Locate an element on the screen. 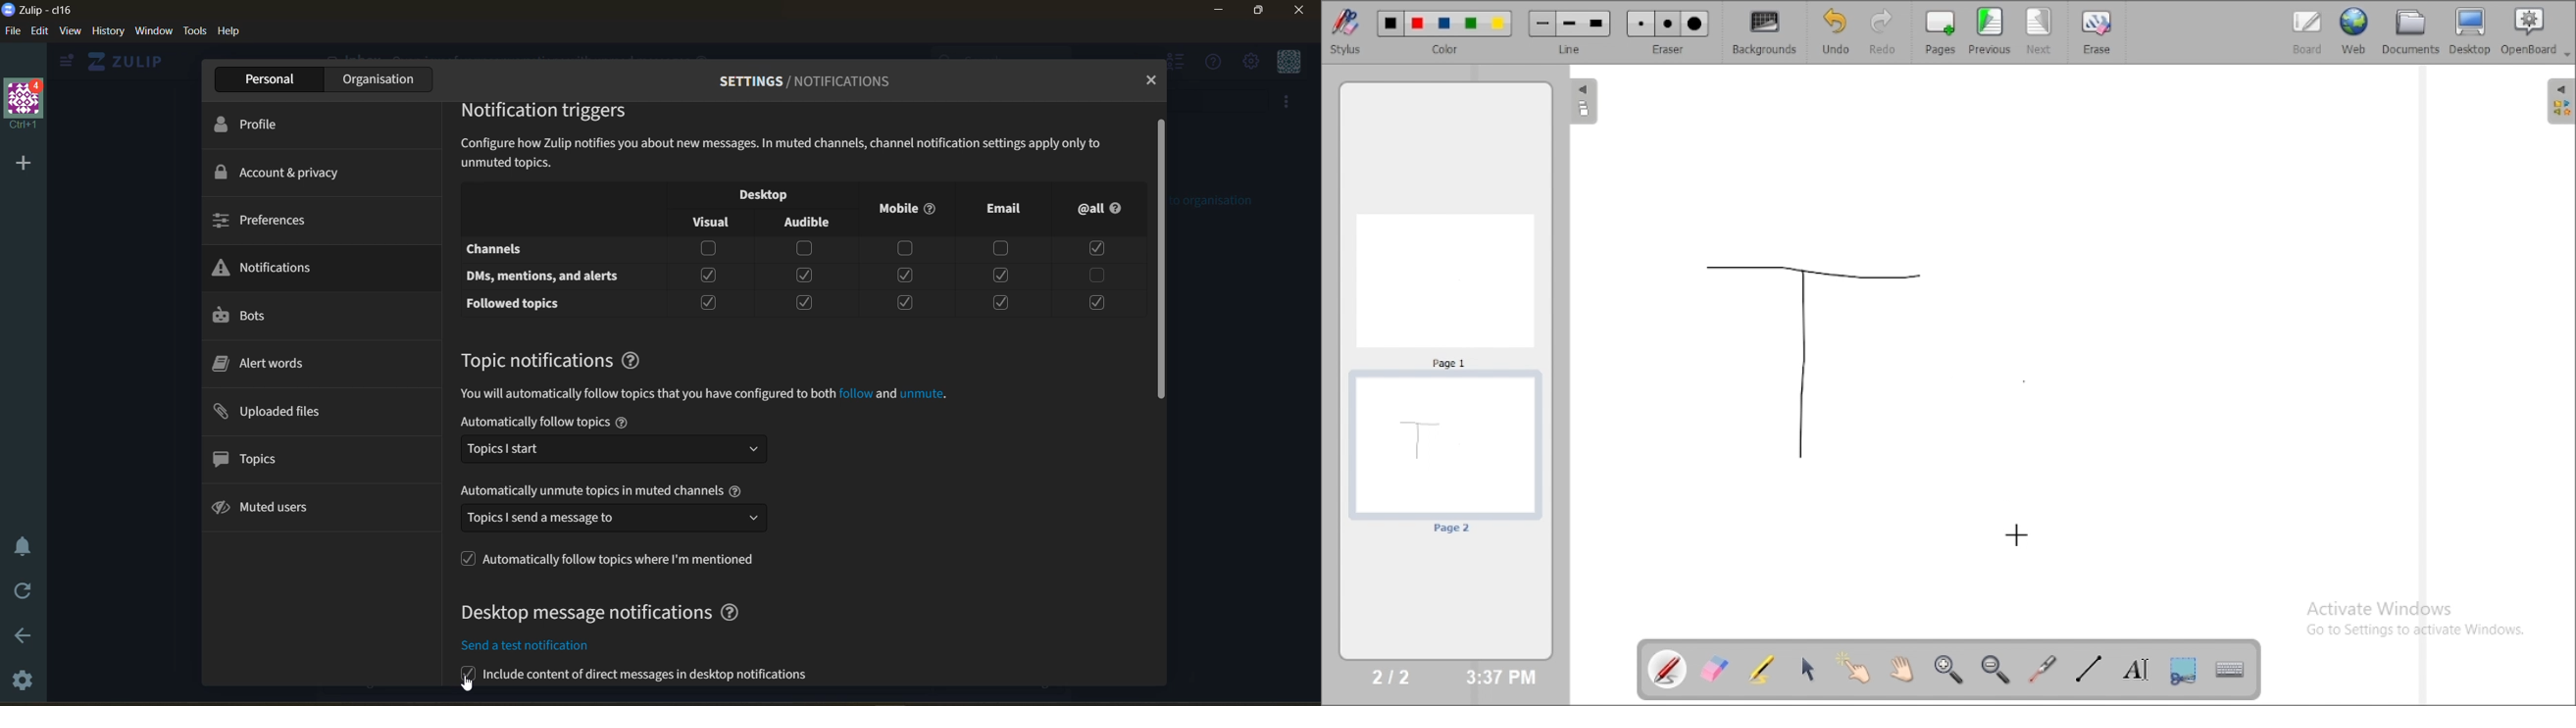  main menu is located at coordinates (1250, 61).